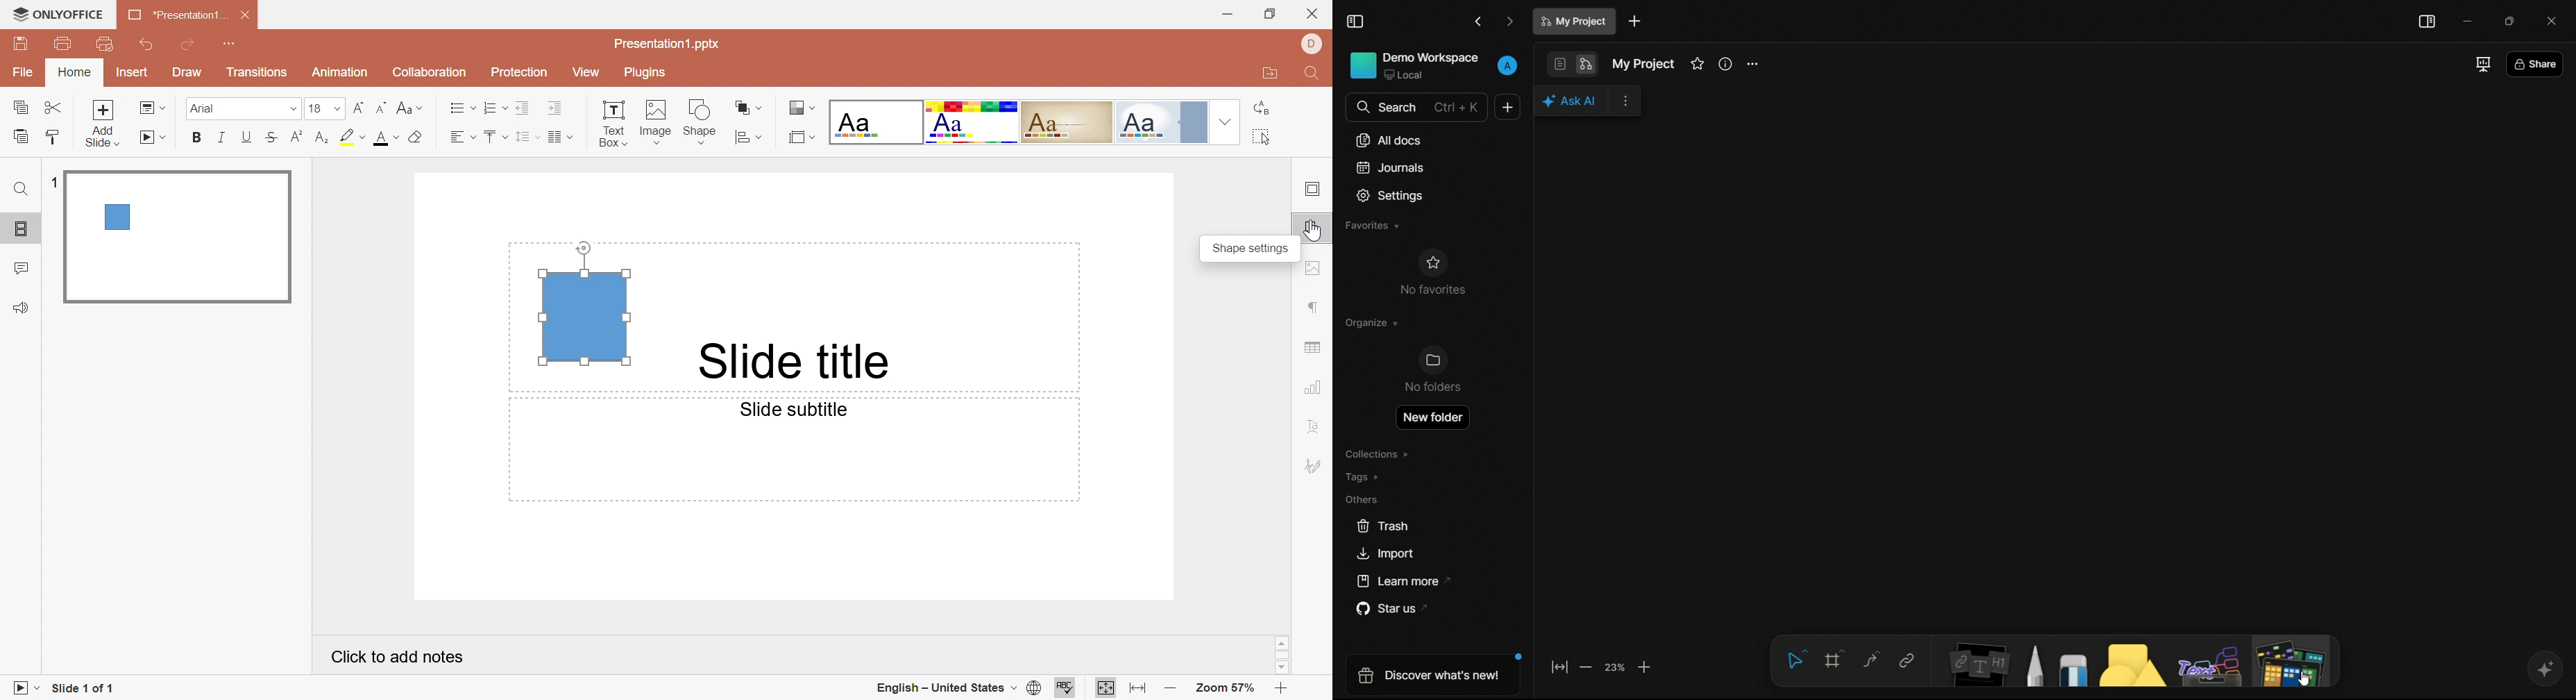  What do you see at coordinates (324, 108) in the screenshot?
I see `13` at bounding box center [324, 108].